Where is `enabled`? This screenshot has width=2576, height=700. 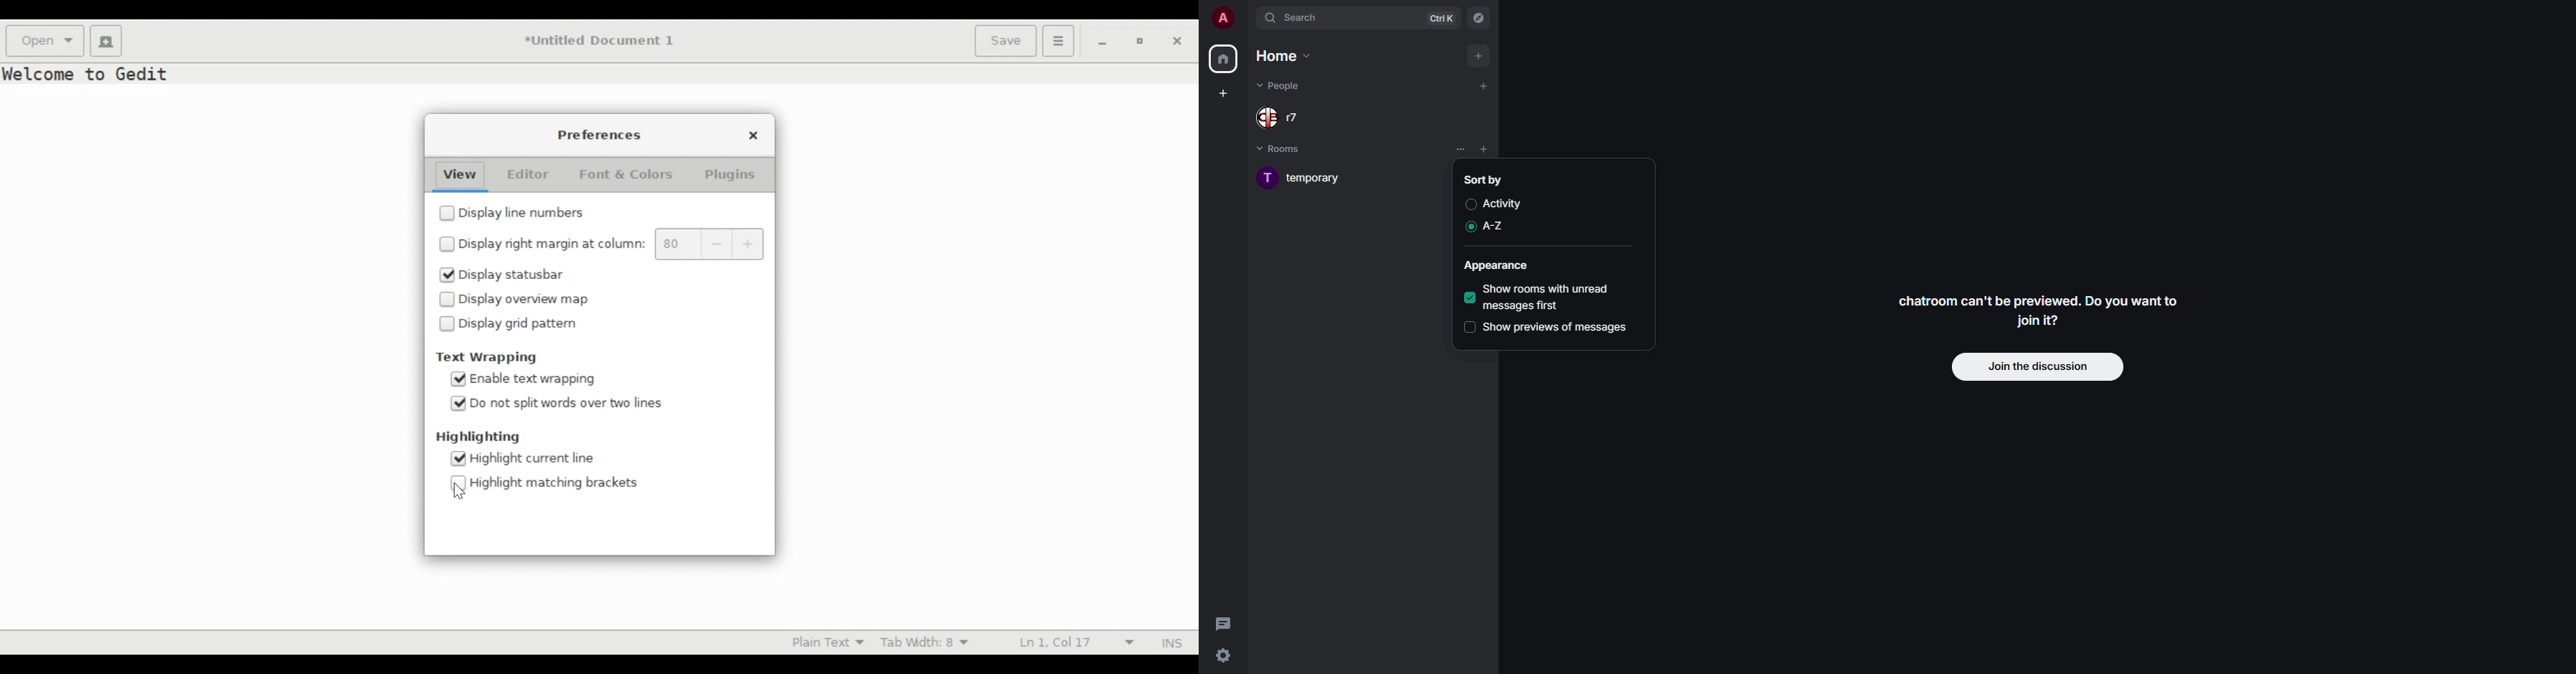
enabled is located at coordinates (1470, 297).